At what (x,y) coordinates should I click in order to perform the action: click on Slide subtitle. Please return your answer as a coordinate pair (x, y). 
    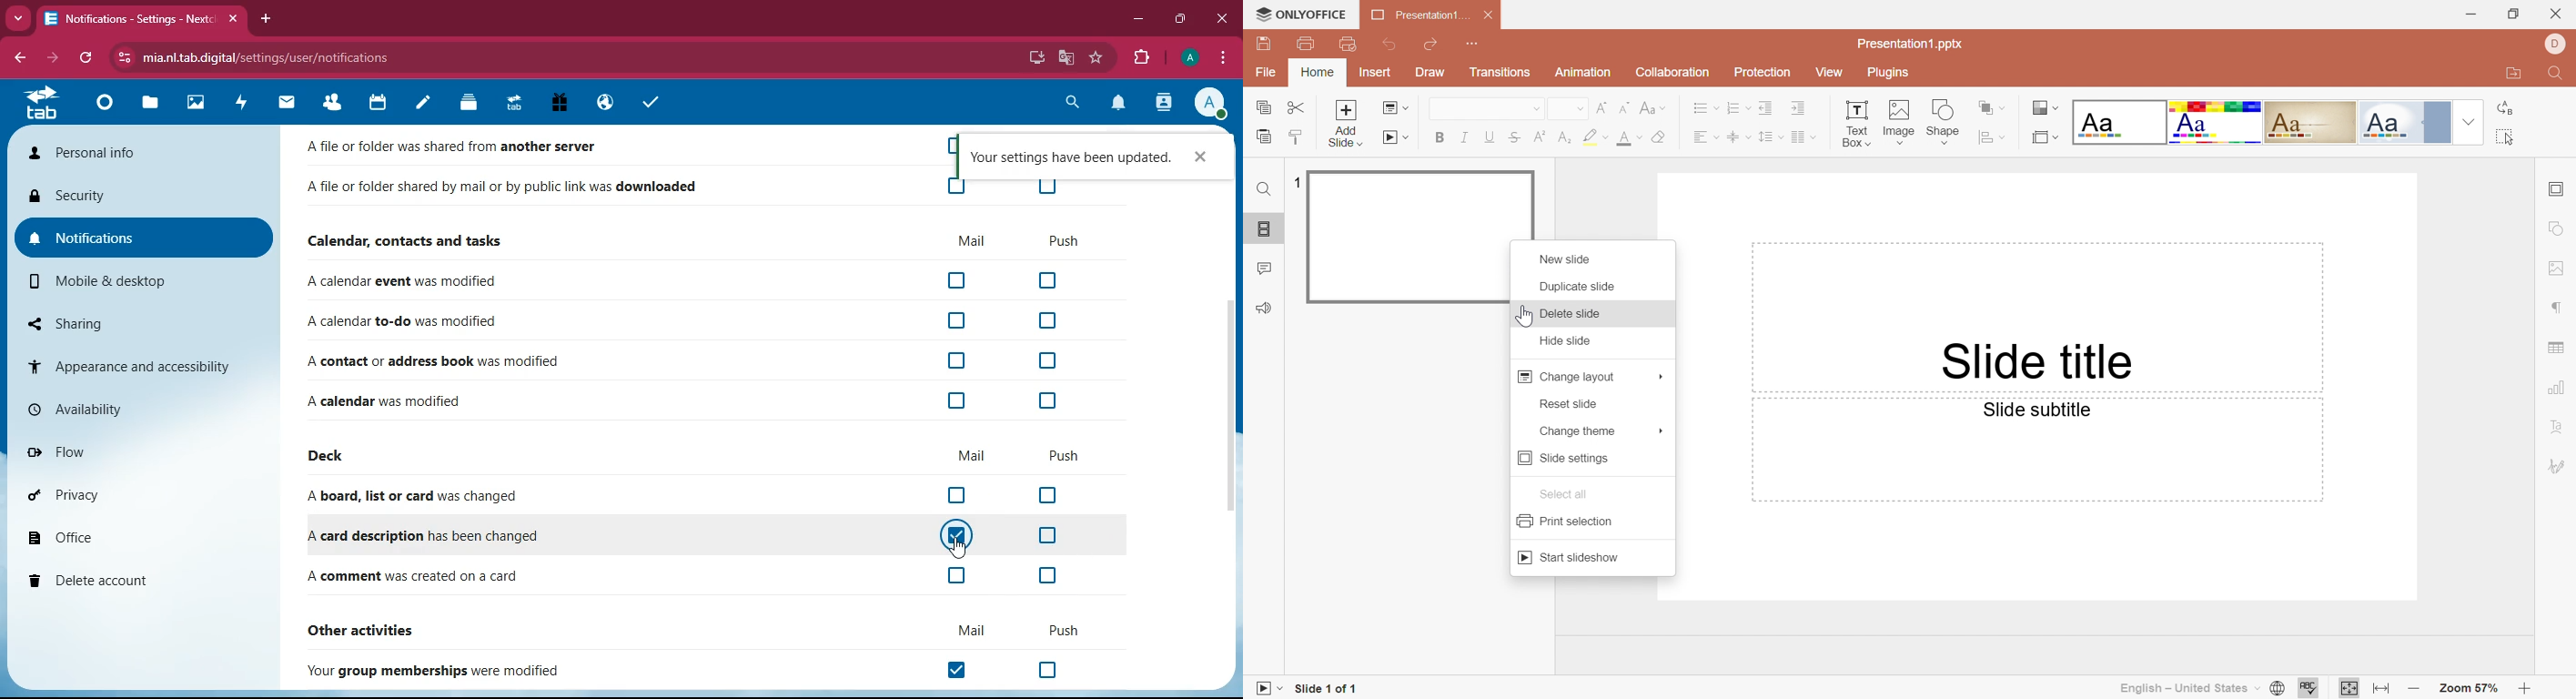
    Looking at the image, I should click on (2037, 411).